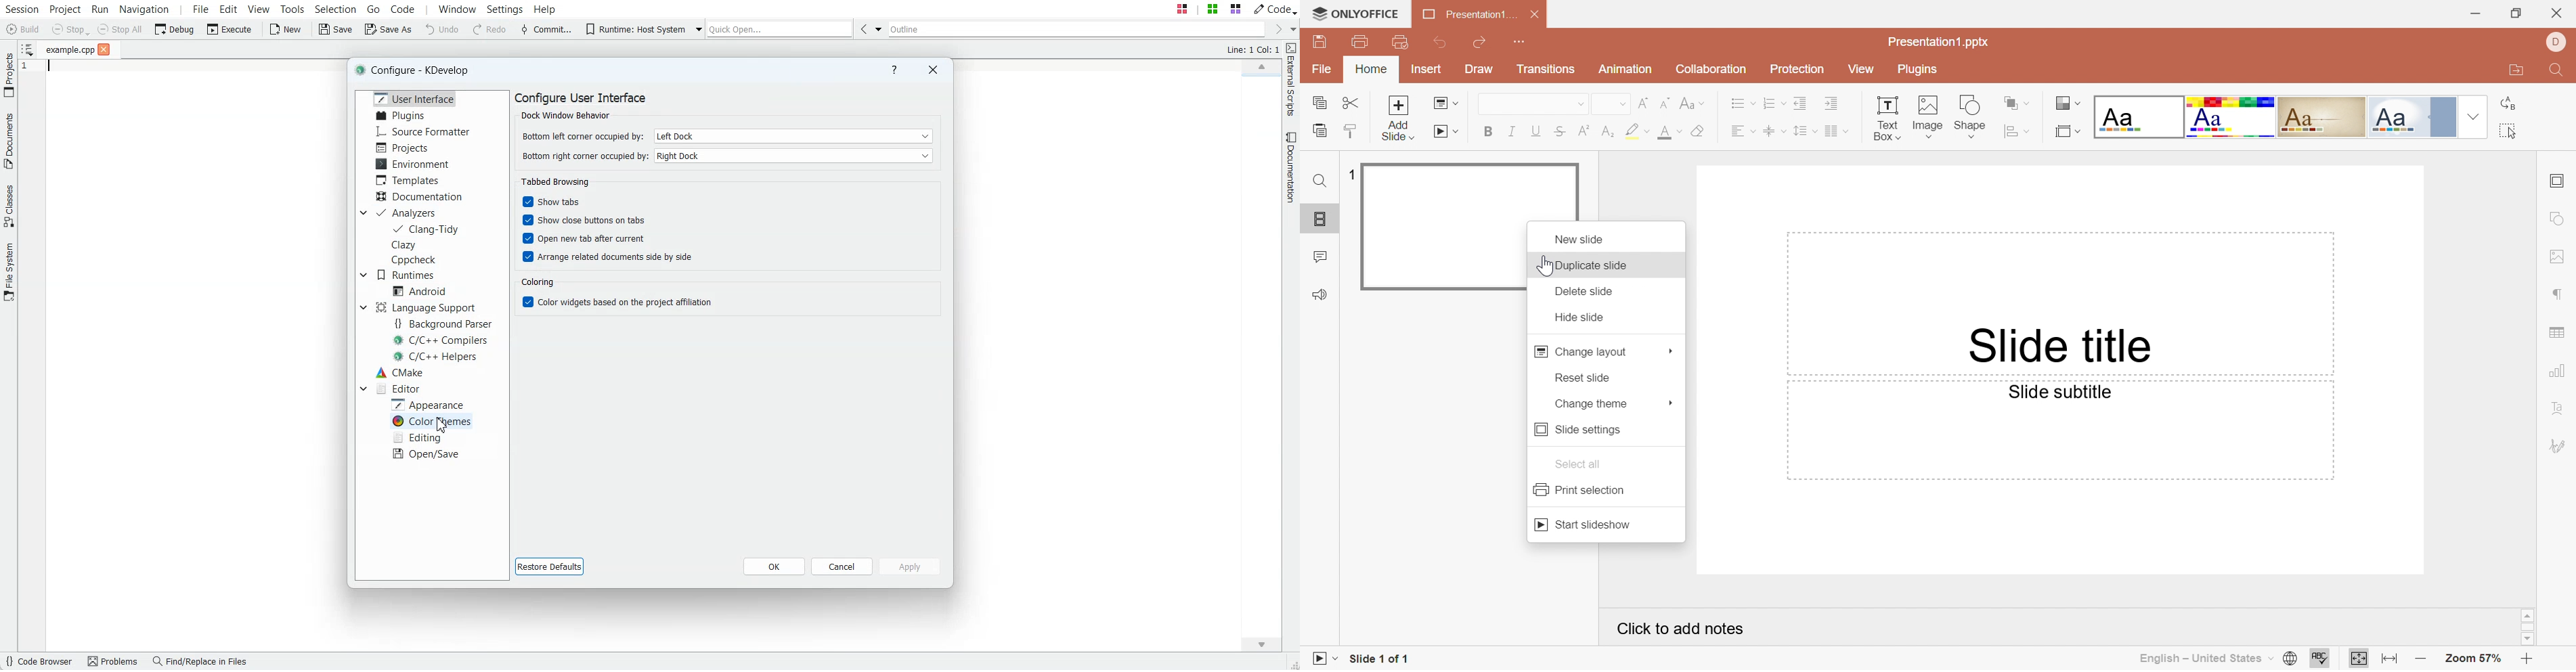 The height and width of the screenshot is (672, 2576). I want to click on Plugins, so click(400, 116).